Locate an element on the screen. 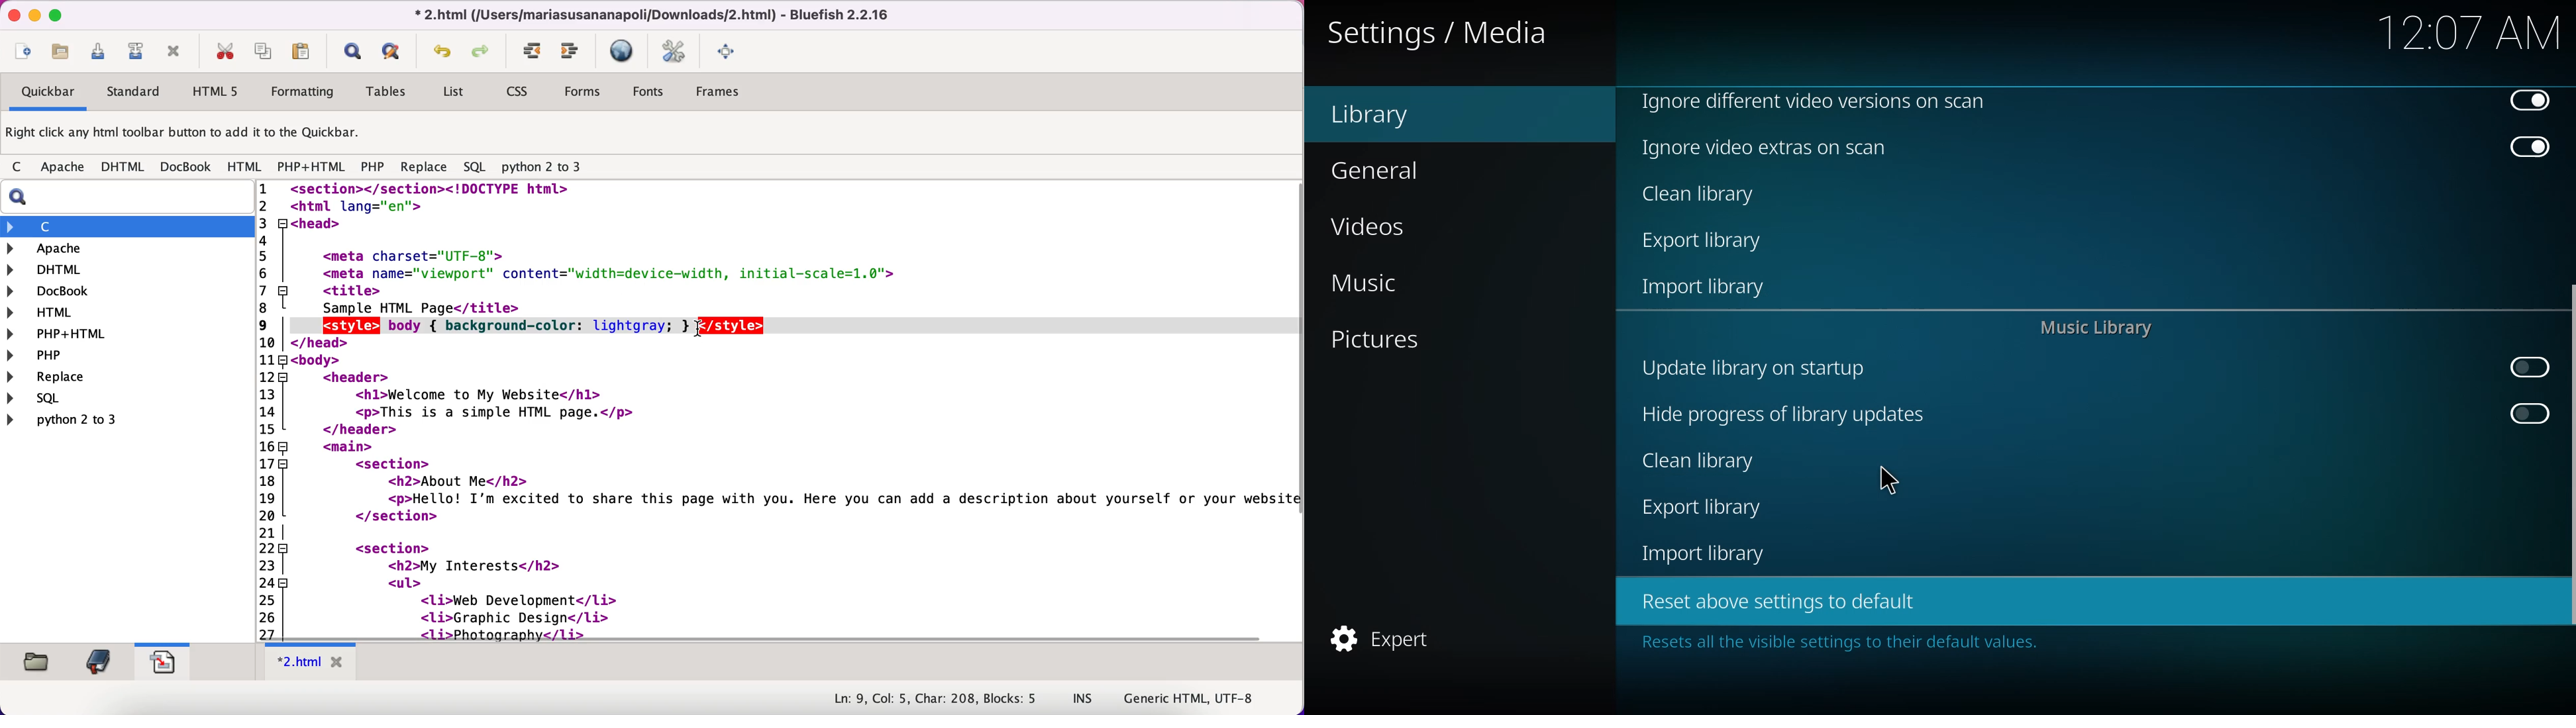 The width and height of the screenshot is (2576, 728). disabled is located at coordinates (2530, 148).